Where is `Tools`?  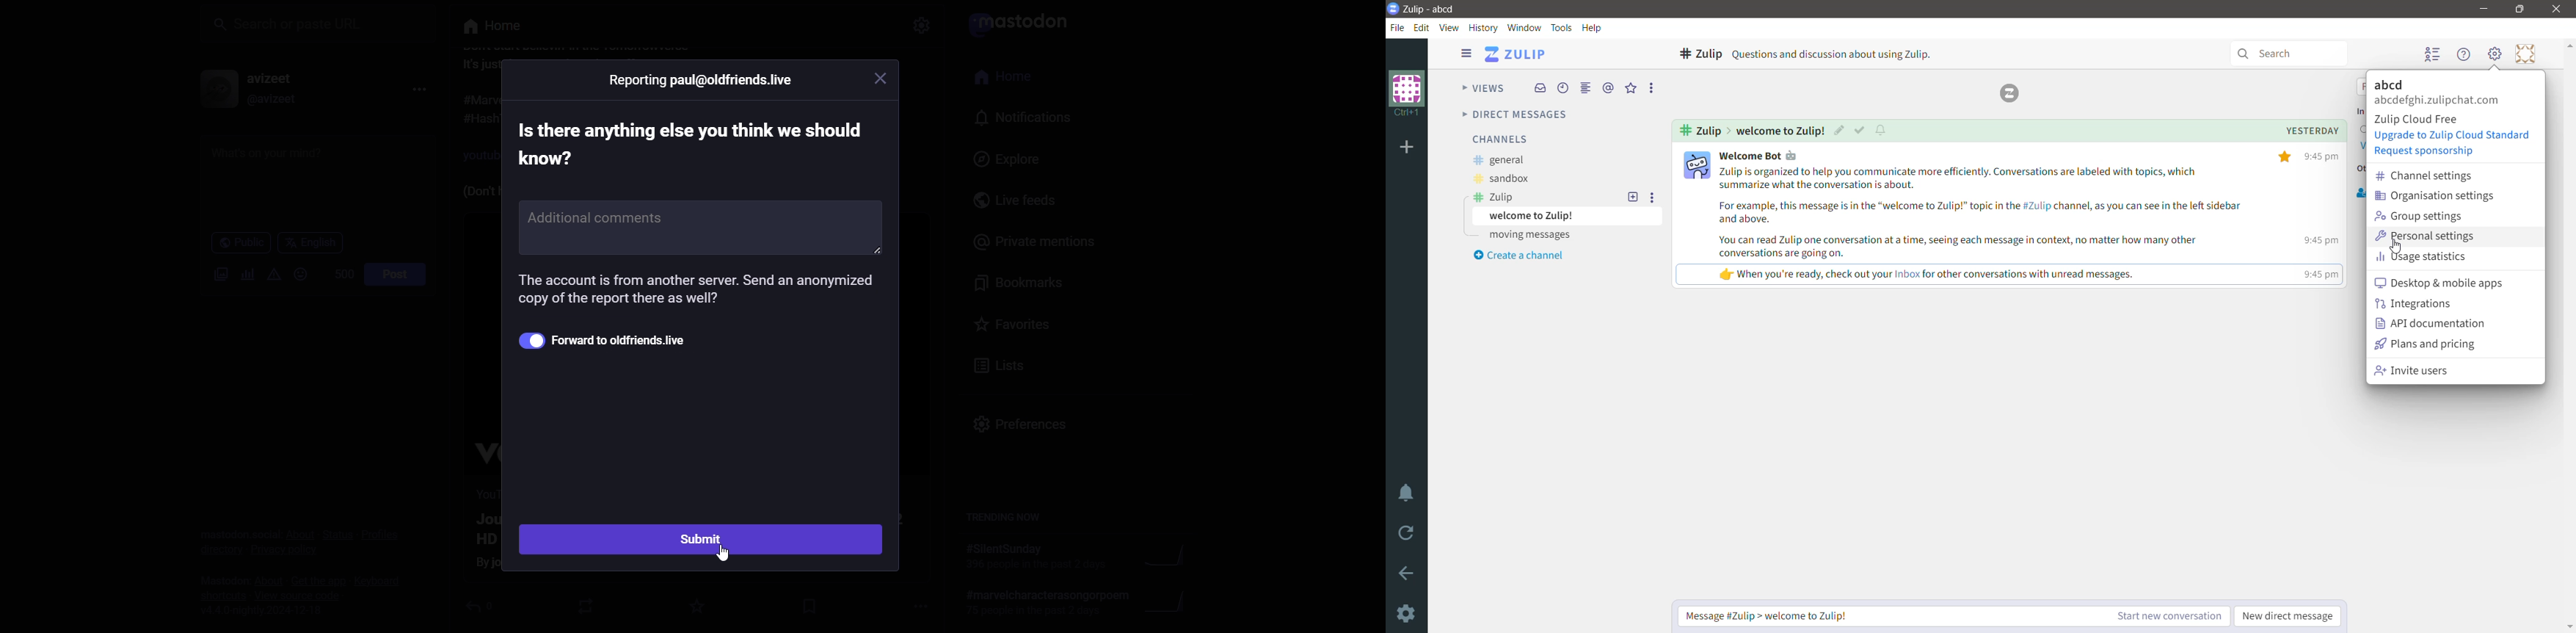
Tools is located at coordinates (1563, 27).